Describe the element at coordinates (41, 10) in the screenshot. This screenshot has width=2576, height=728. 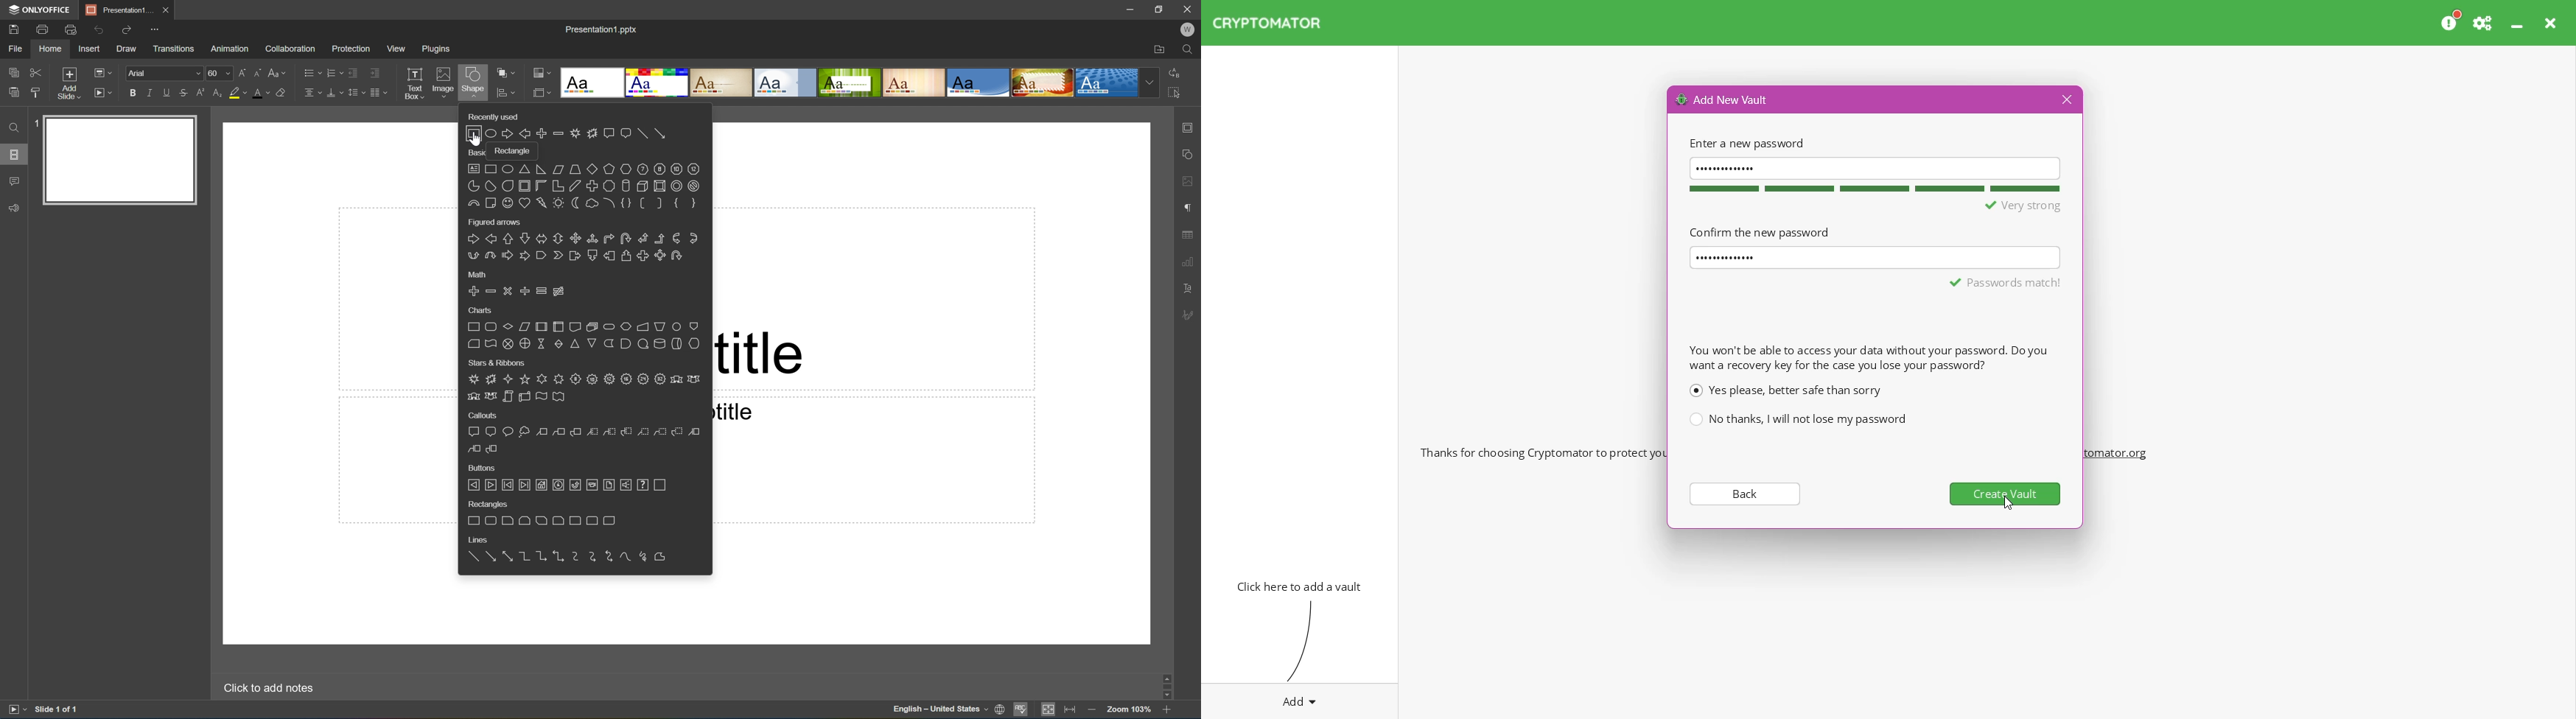
I see `ONLYOFFICE` at that location.